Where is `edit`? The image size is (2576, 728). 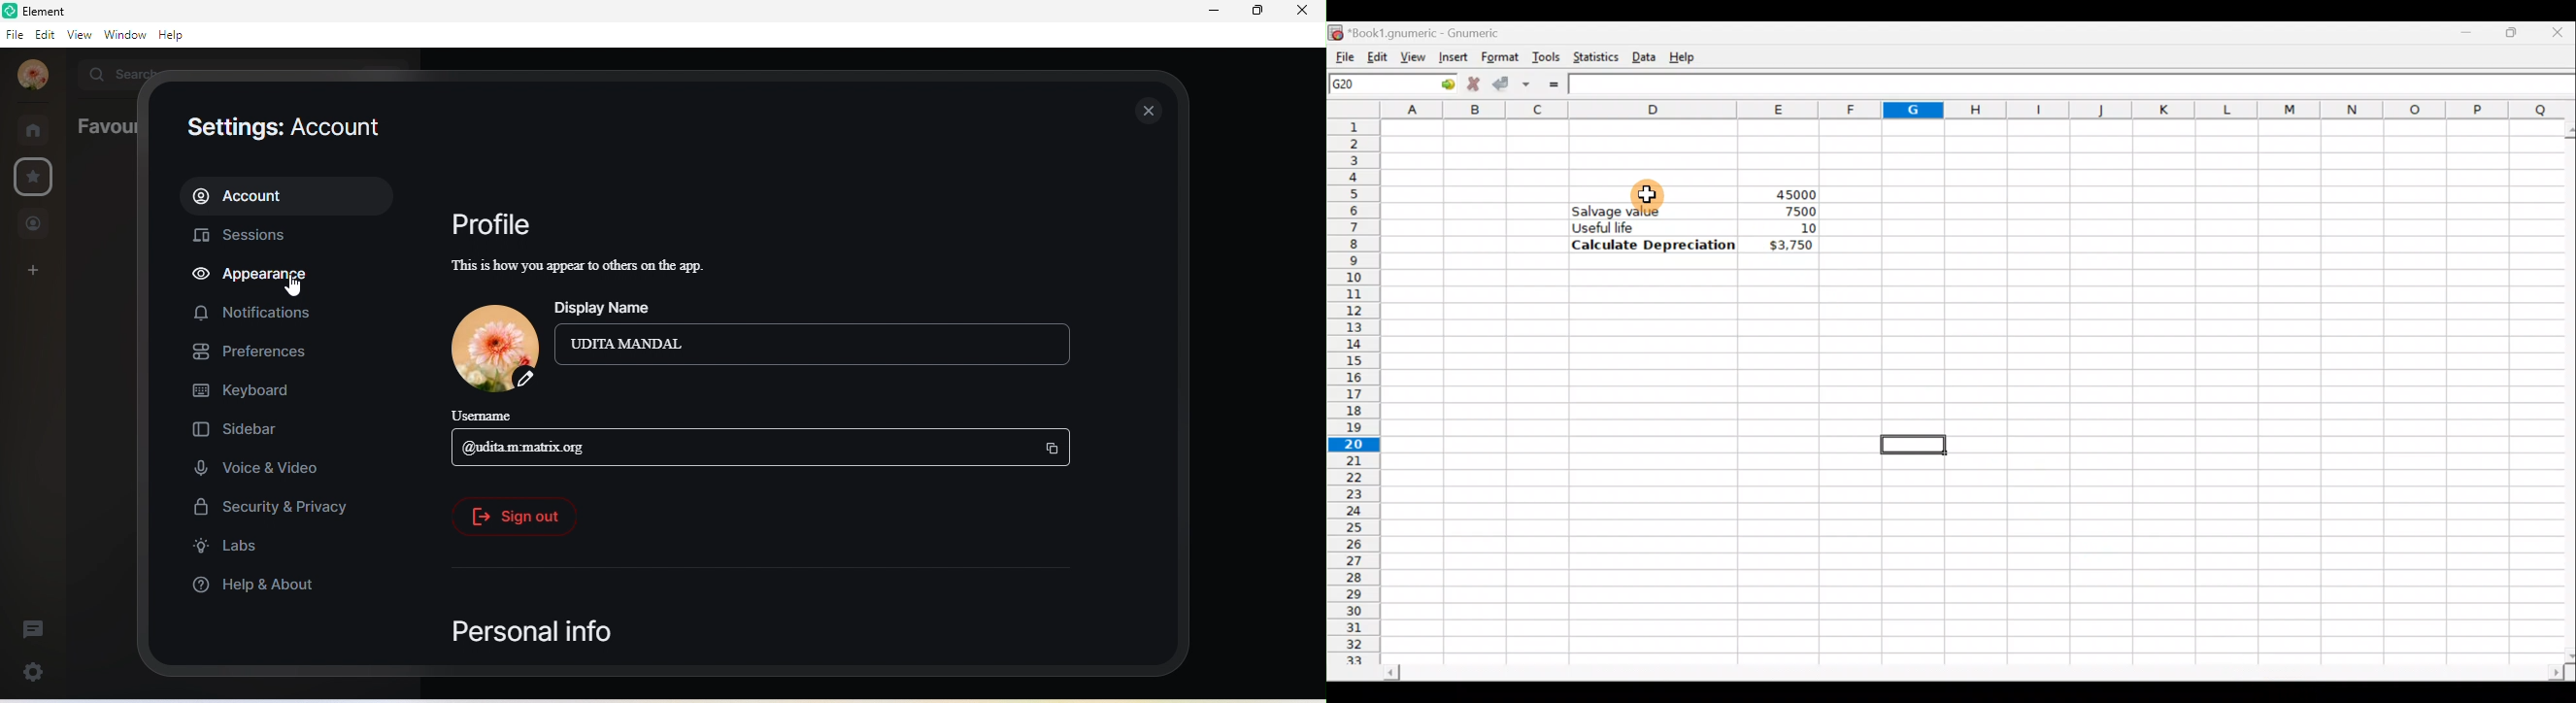 edit is located at coordinates (44, 38).